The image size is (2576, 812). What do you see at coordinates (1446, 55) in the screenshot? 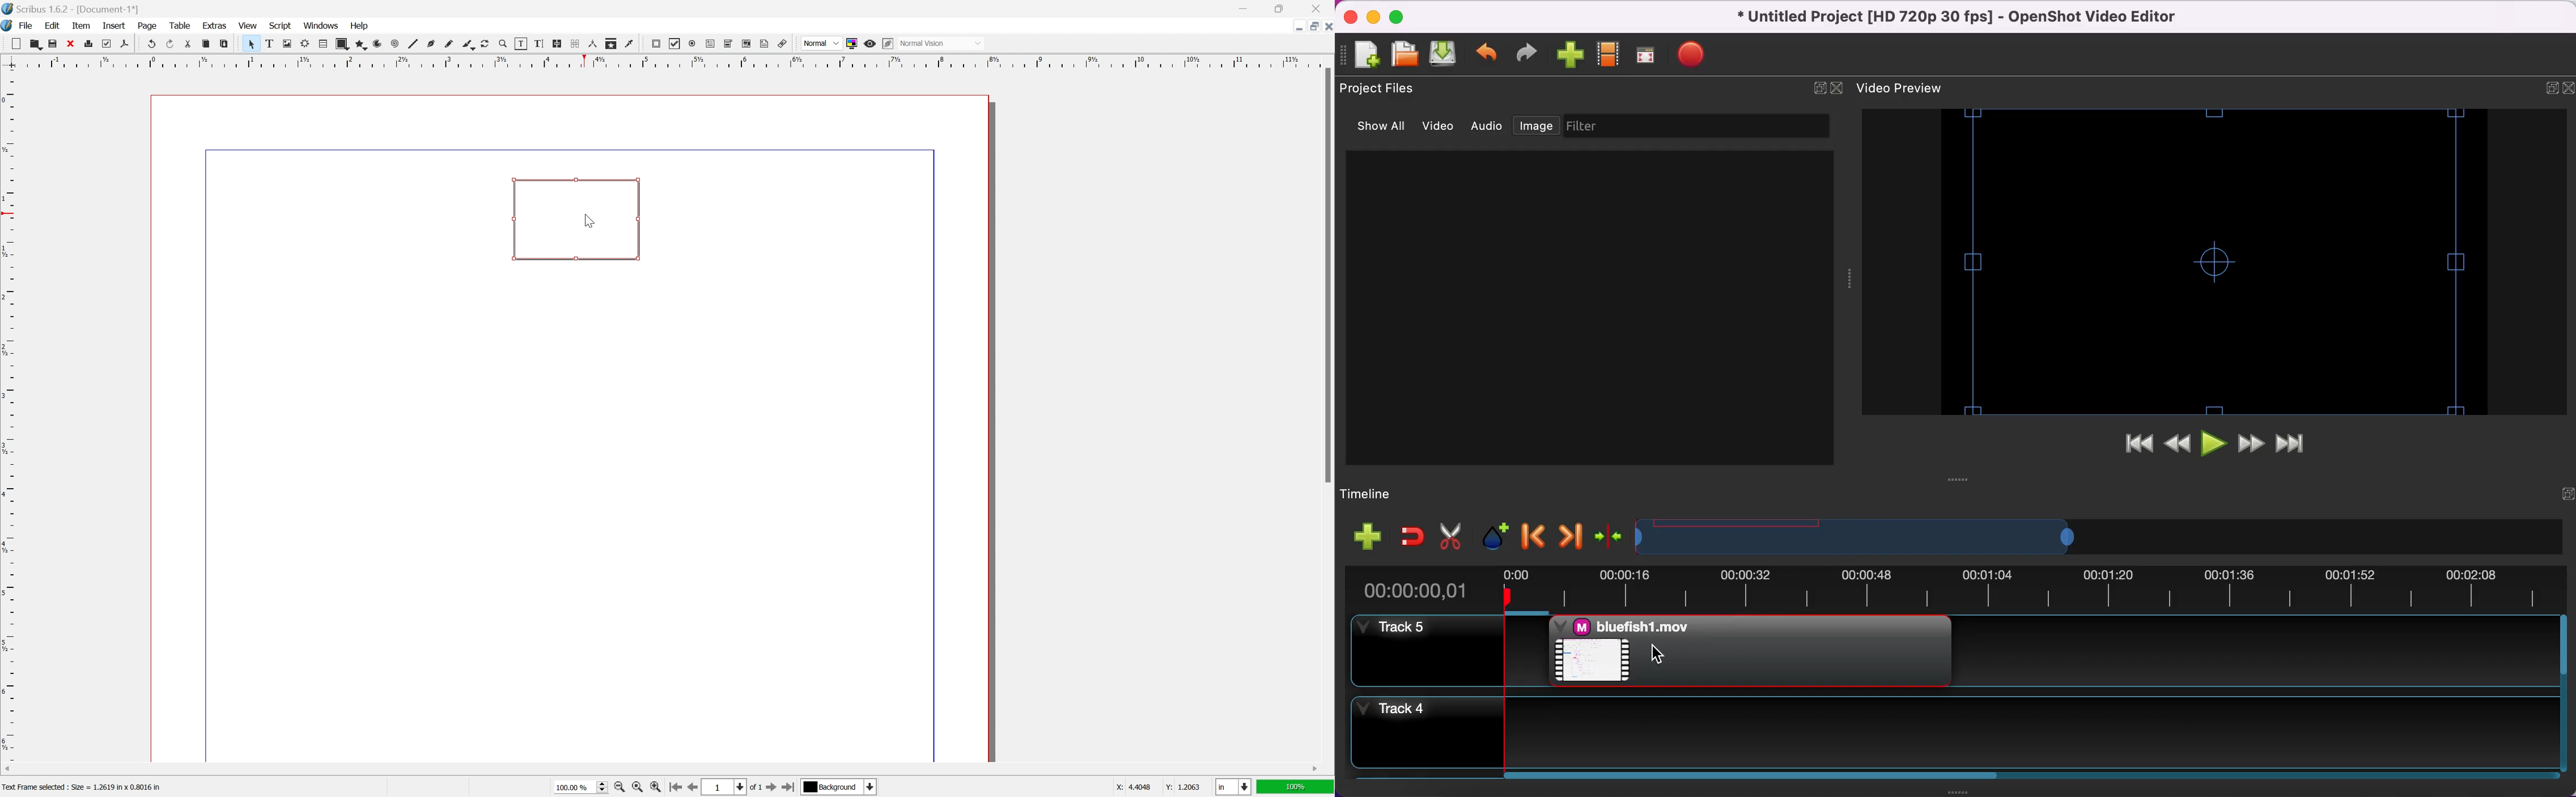
I see `save file` at bounding box center [1446, 55].